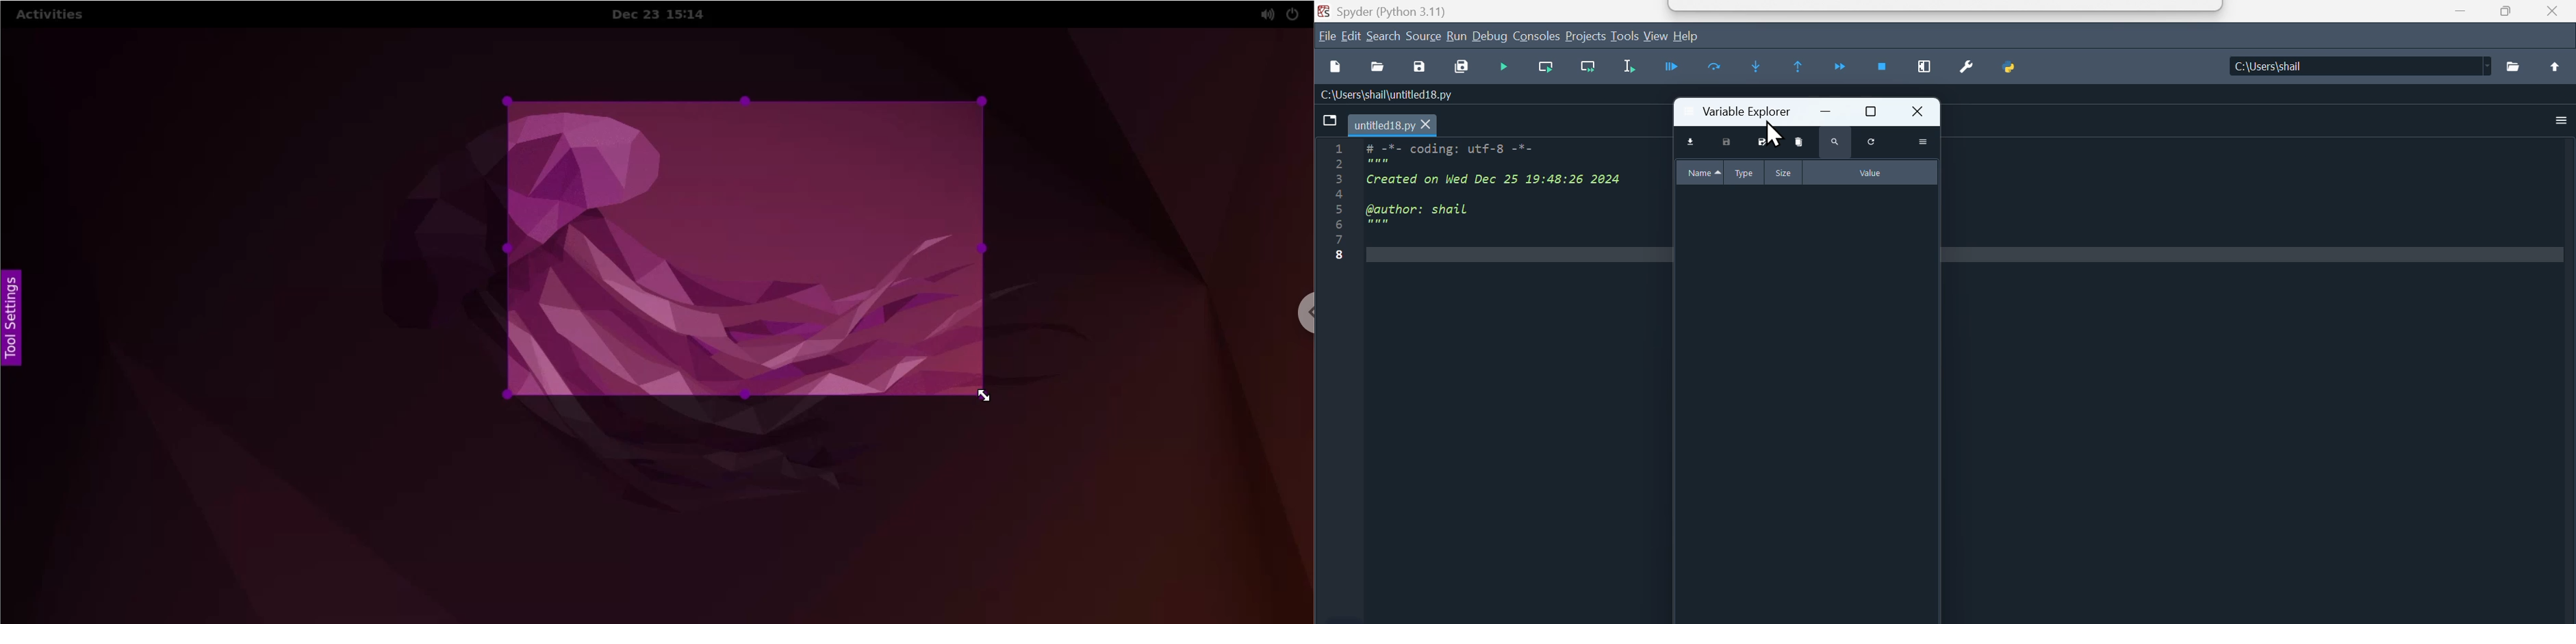 This screenshot has height=644, width=2576. I want to click on Run Current cell, so click(1550, 68).